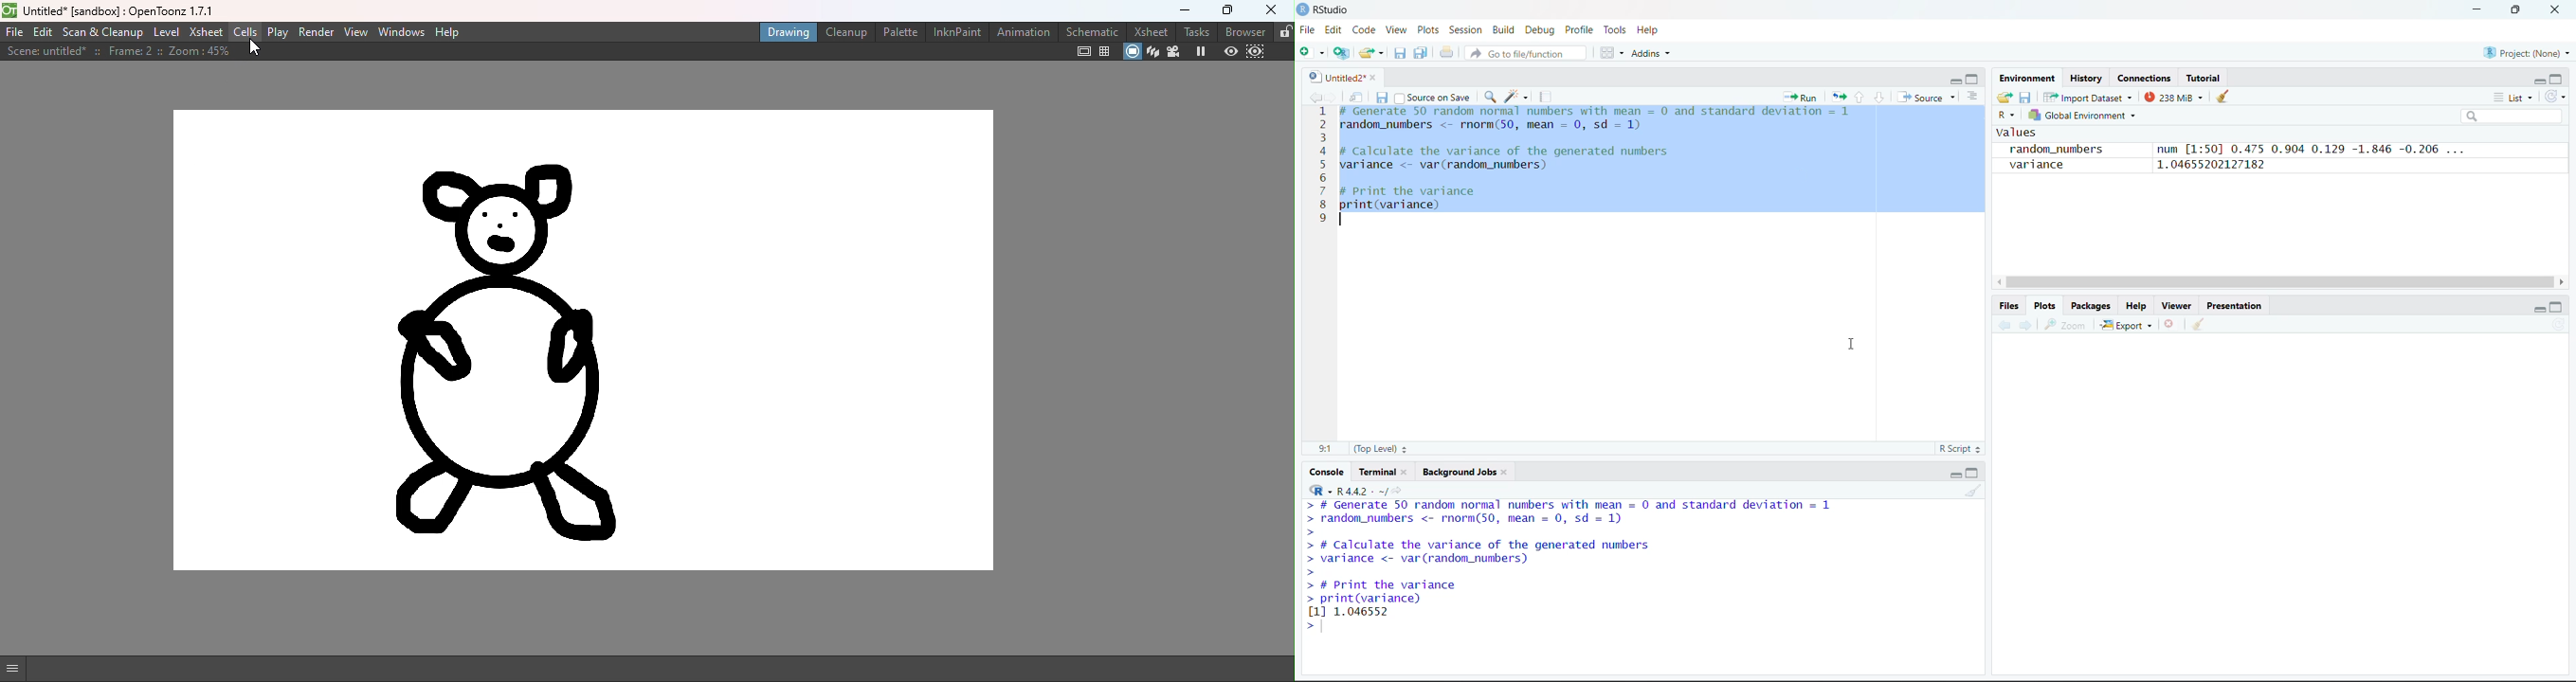 The height and width of the screenshot is (700, 2576). Describe the element at coordinates (1130, 51) in the screenshot. I see `Camera stand view` at that location.